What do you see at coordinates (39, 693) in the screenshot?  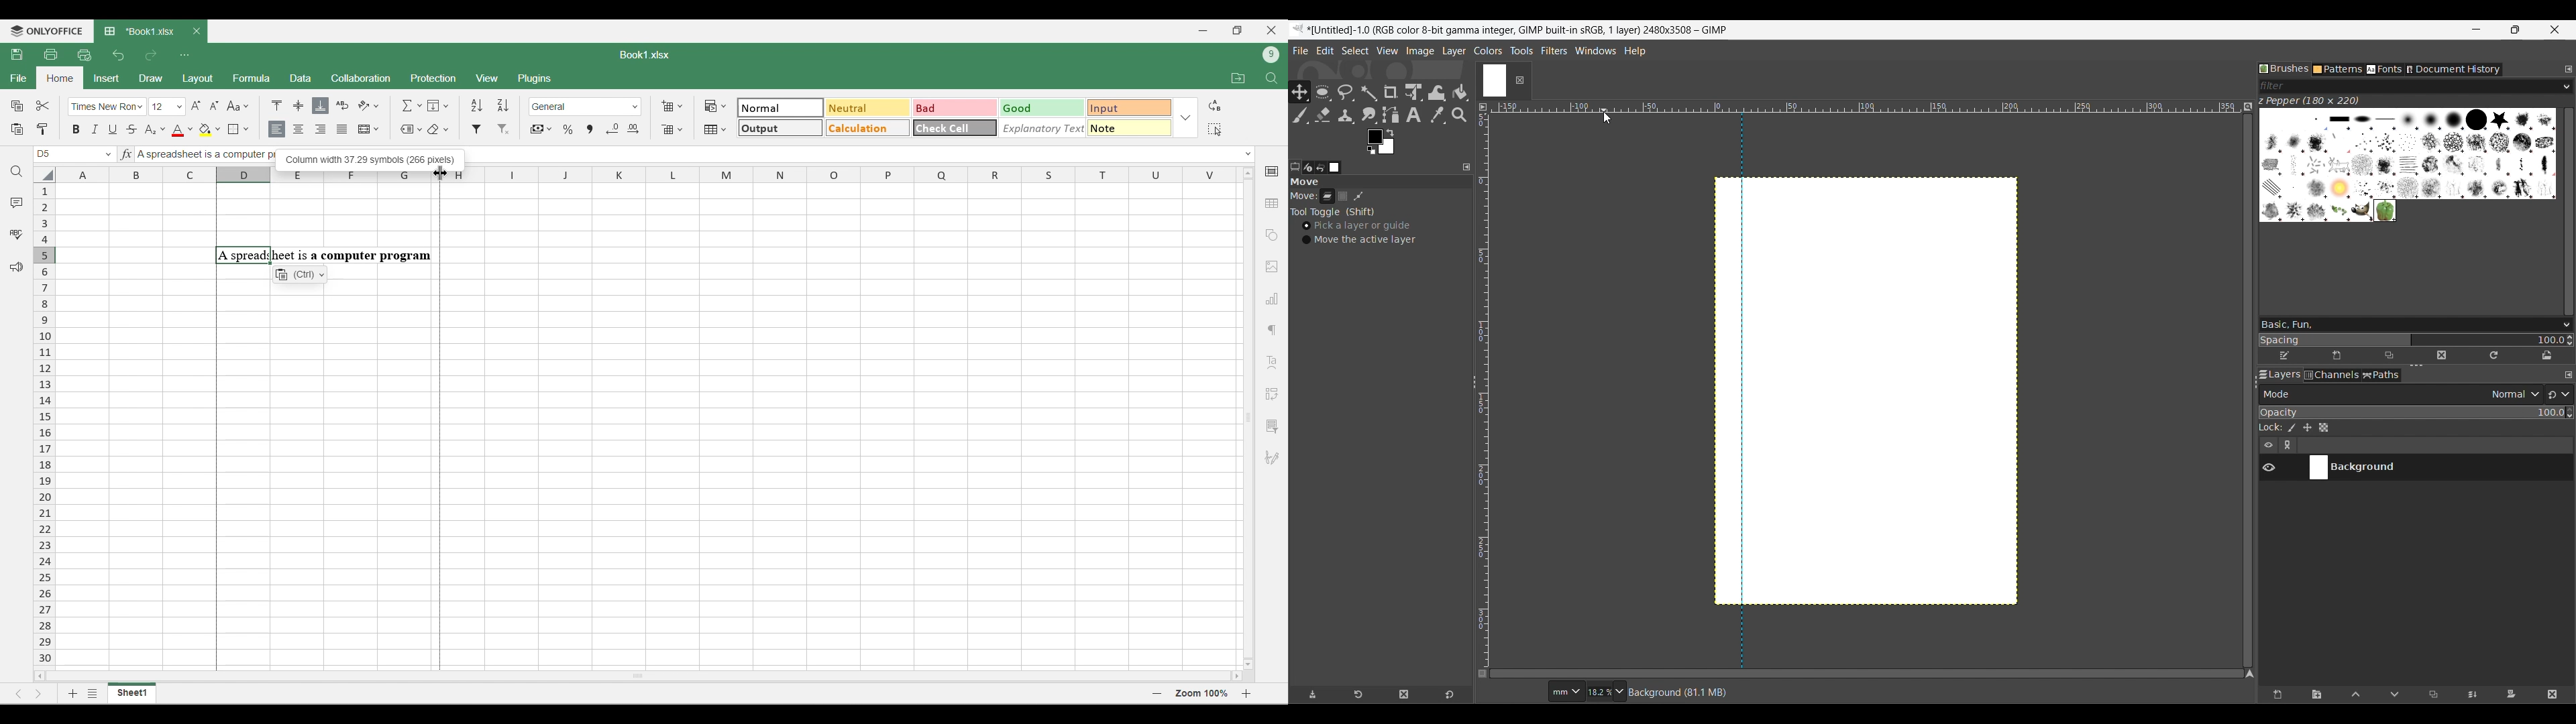 I see `Next` at bounding box center [39, 693].